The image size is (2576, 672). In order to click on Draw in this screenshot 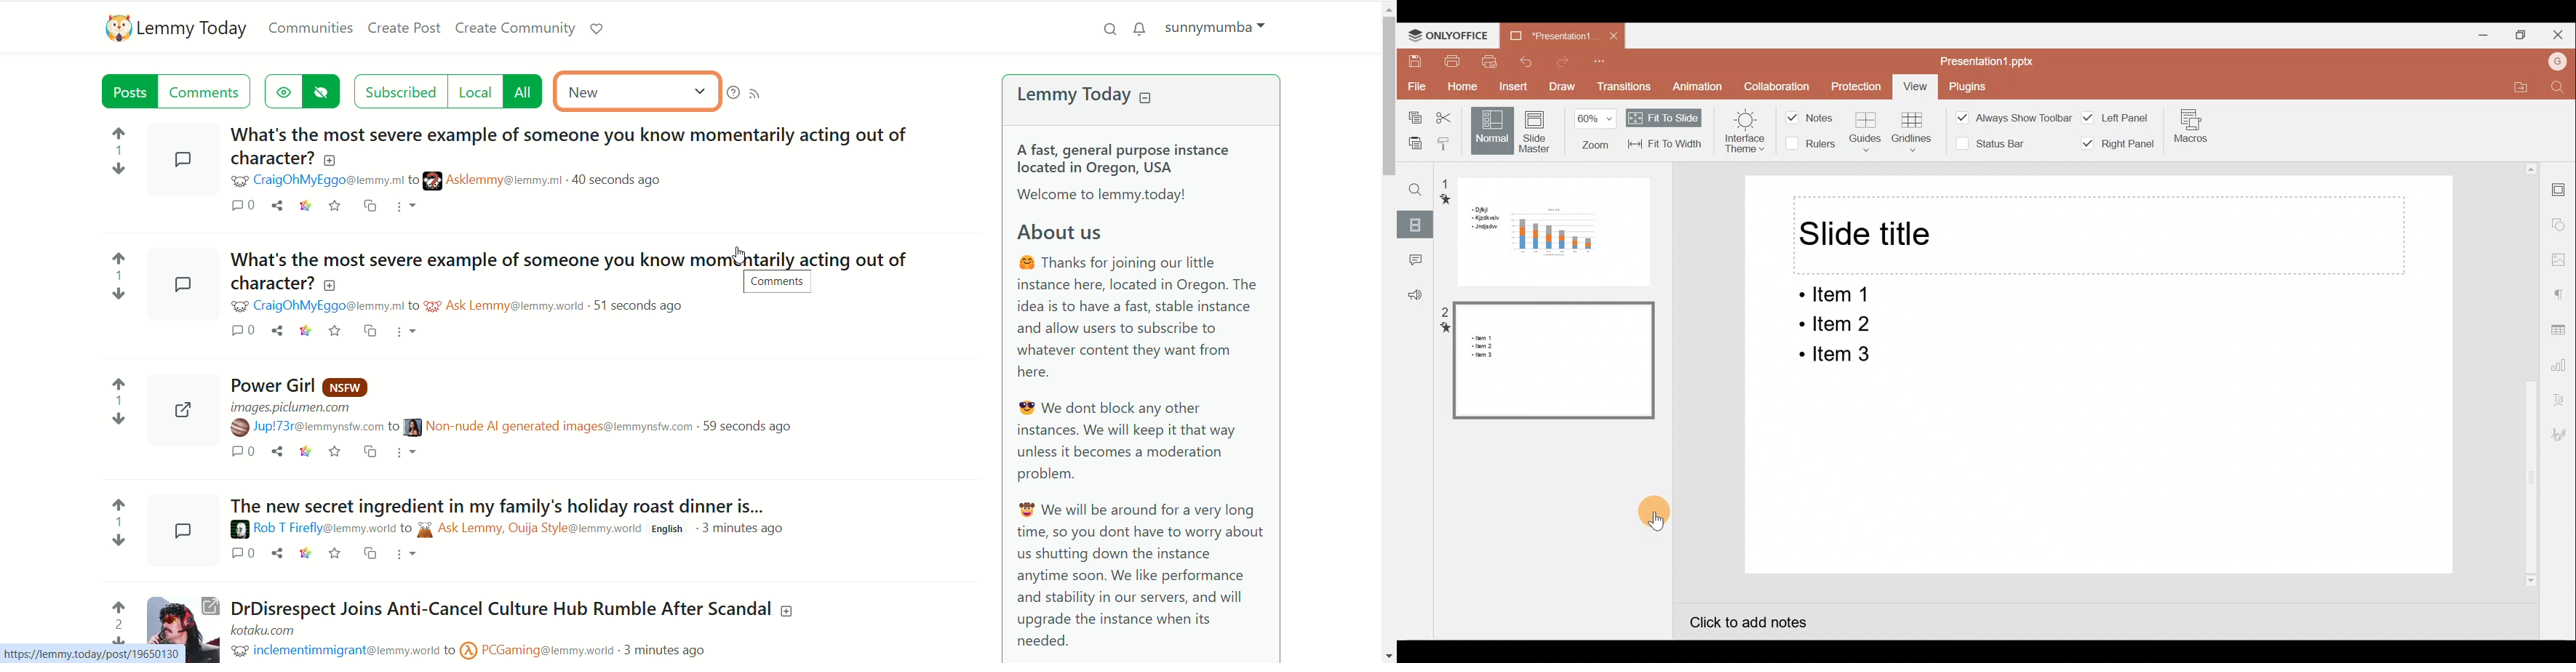, I will do `click(1560, 84)`.